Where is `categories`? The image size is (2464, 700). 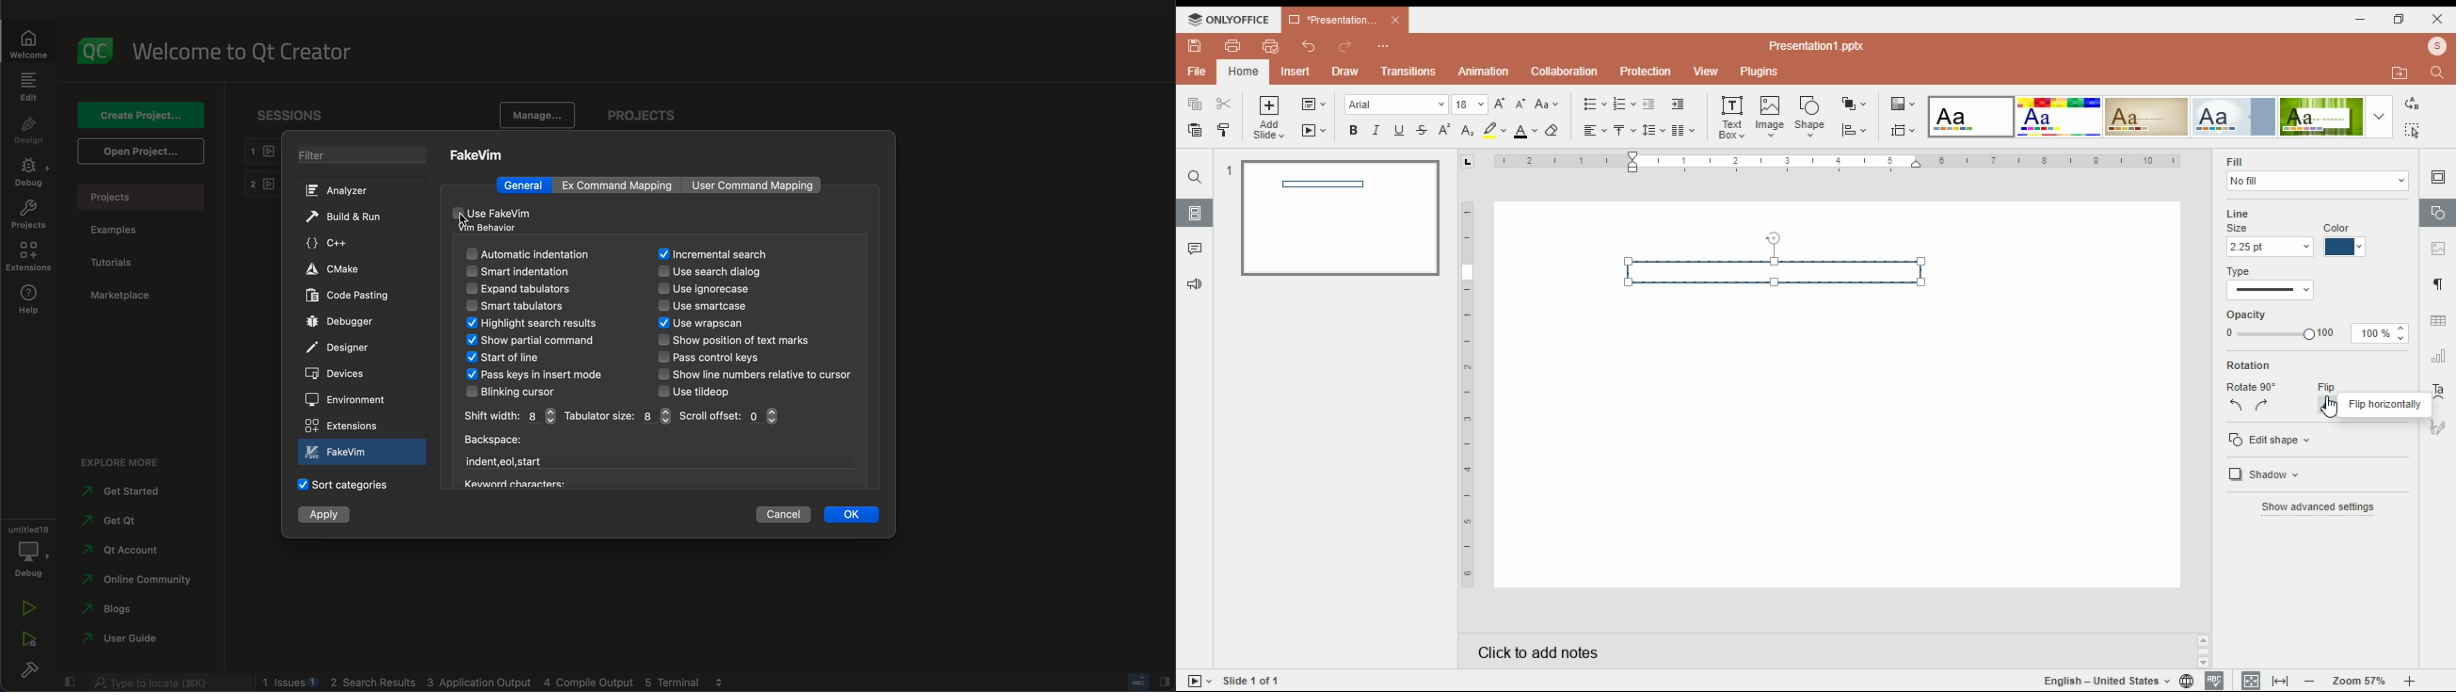
categories is located at coordinates (345, 484).